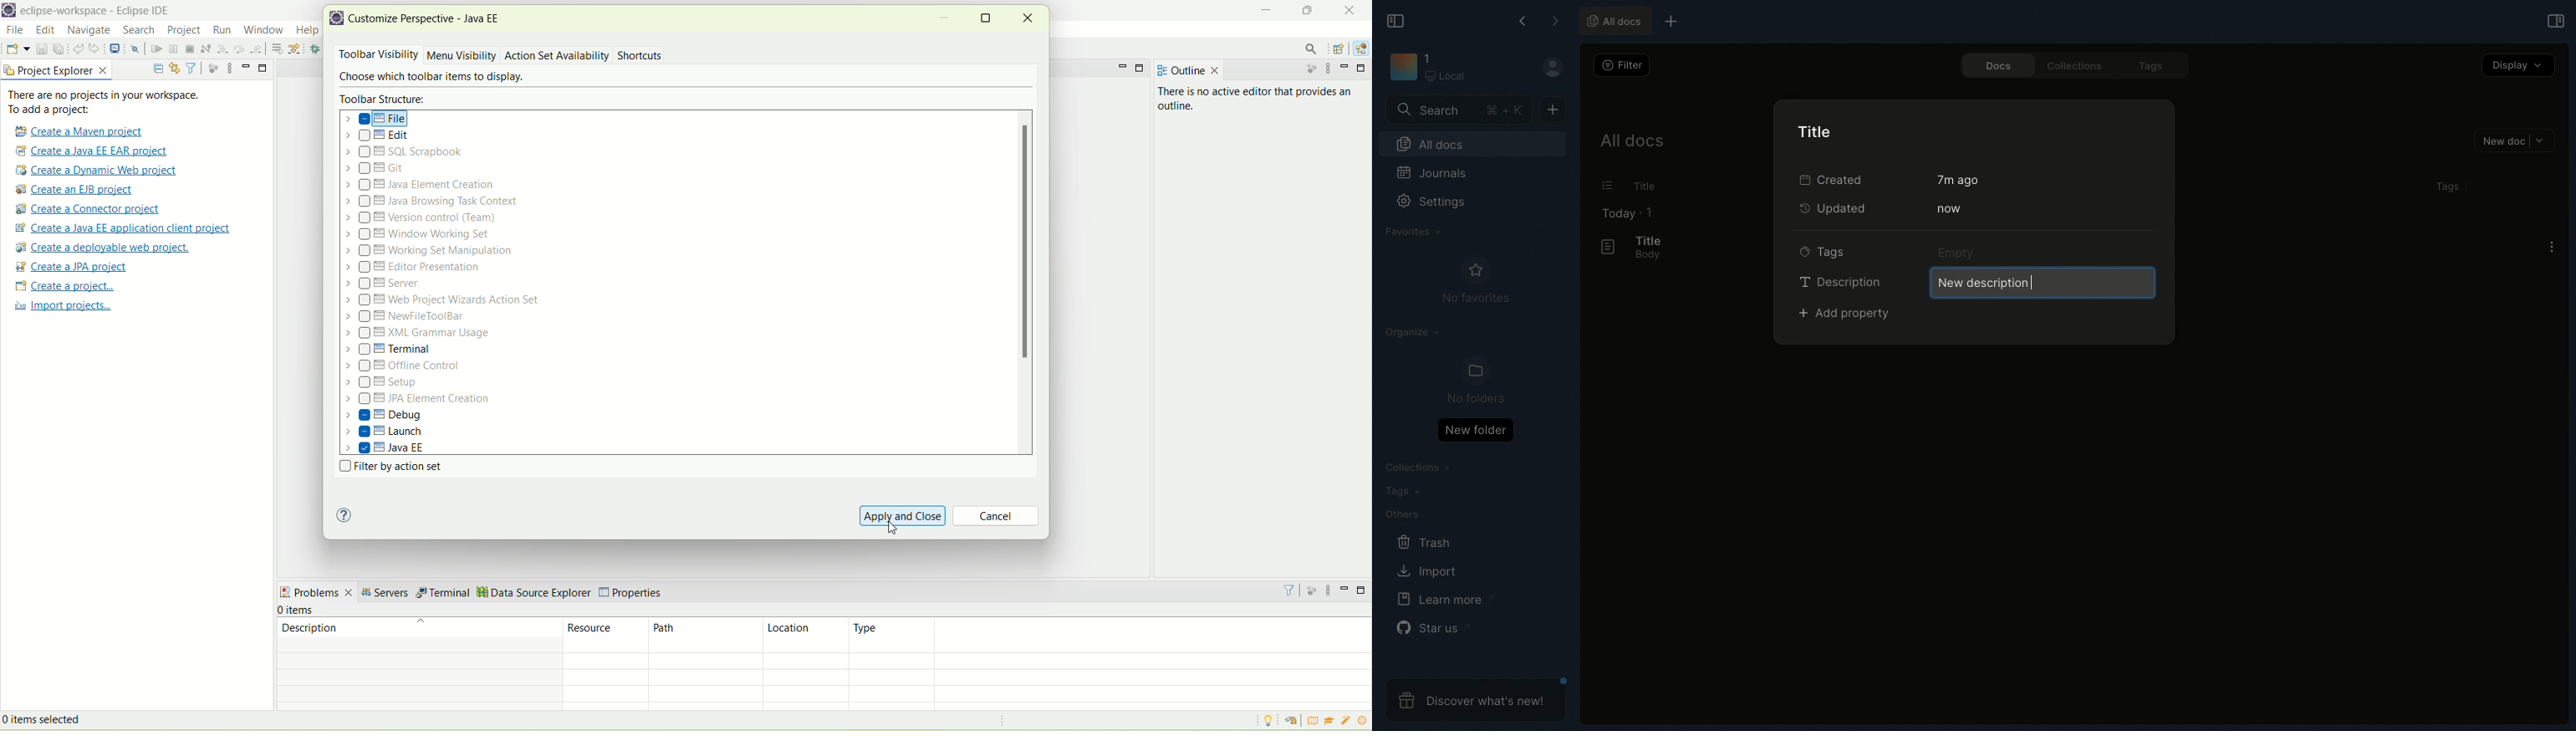 The width and height of the screenshot is (2576, 756). I want to click on Trash, so click(1425, 543).